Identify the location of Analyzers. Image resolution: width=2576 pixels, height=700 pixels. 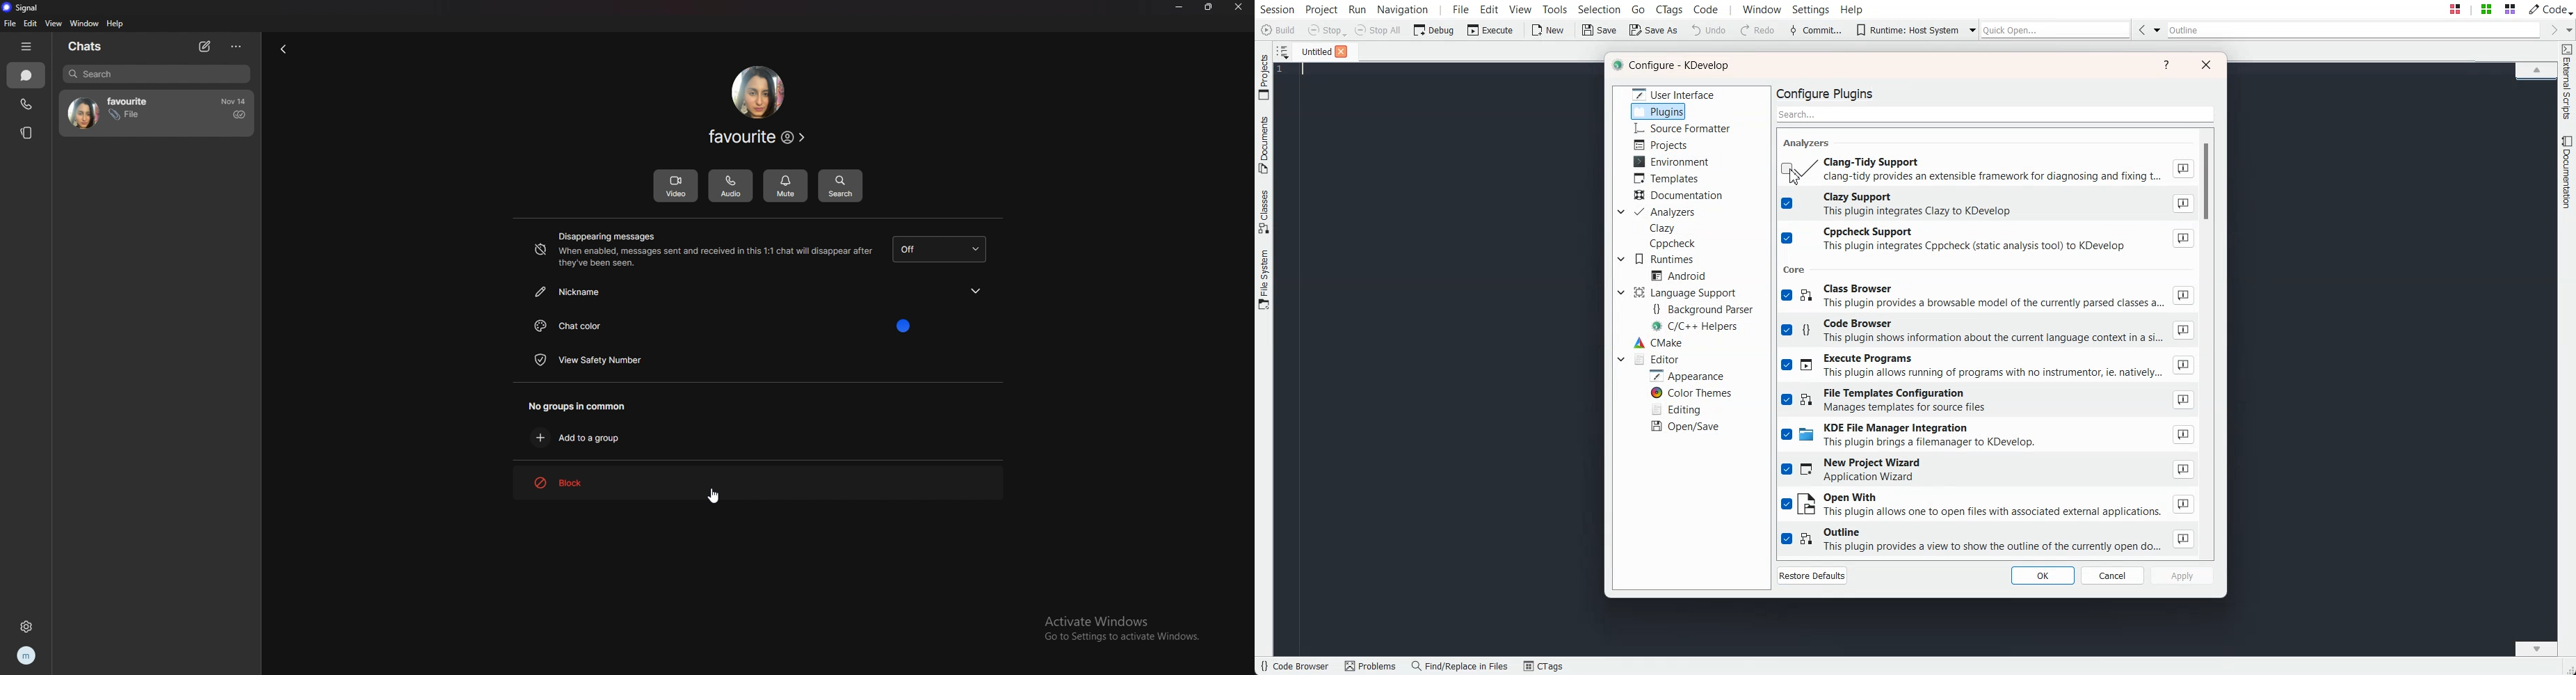
(1665, 212).